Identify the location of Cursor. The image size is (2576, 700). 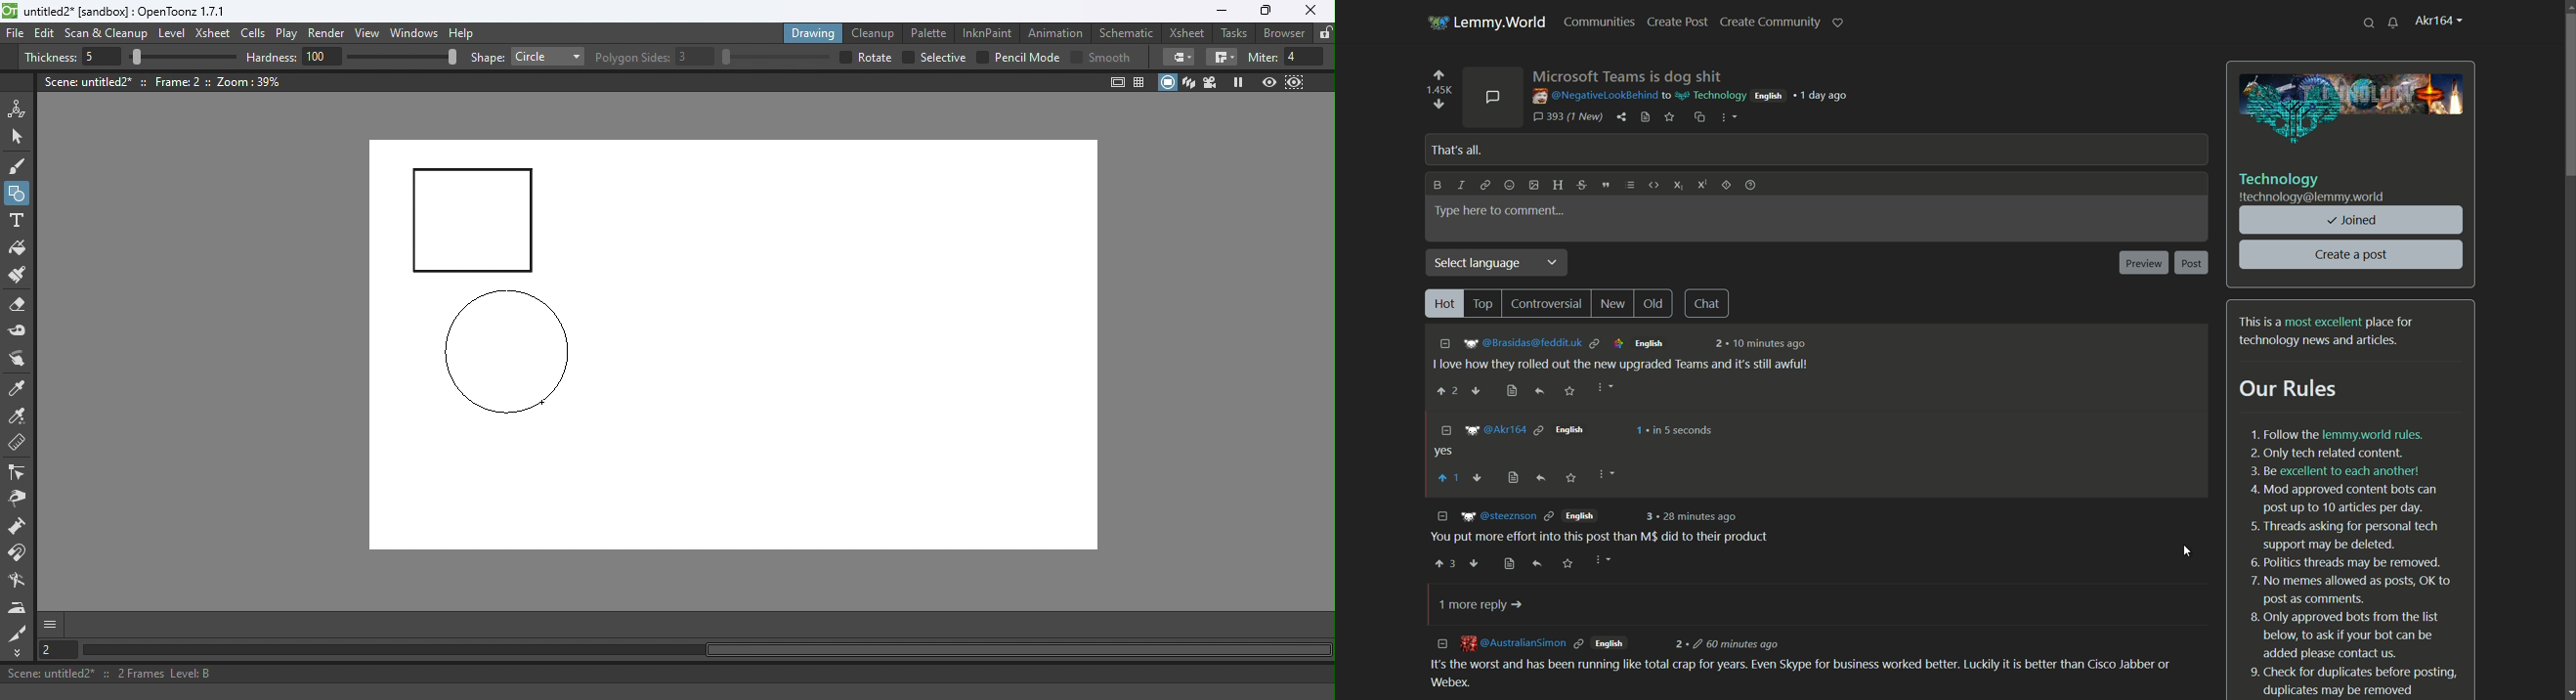
(545, 404).